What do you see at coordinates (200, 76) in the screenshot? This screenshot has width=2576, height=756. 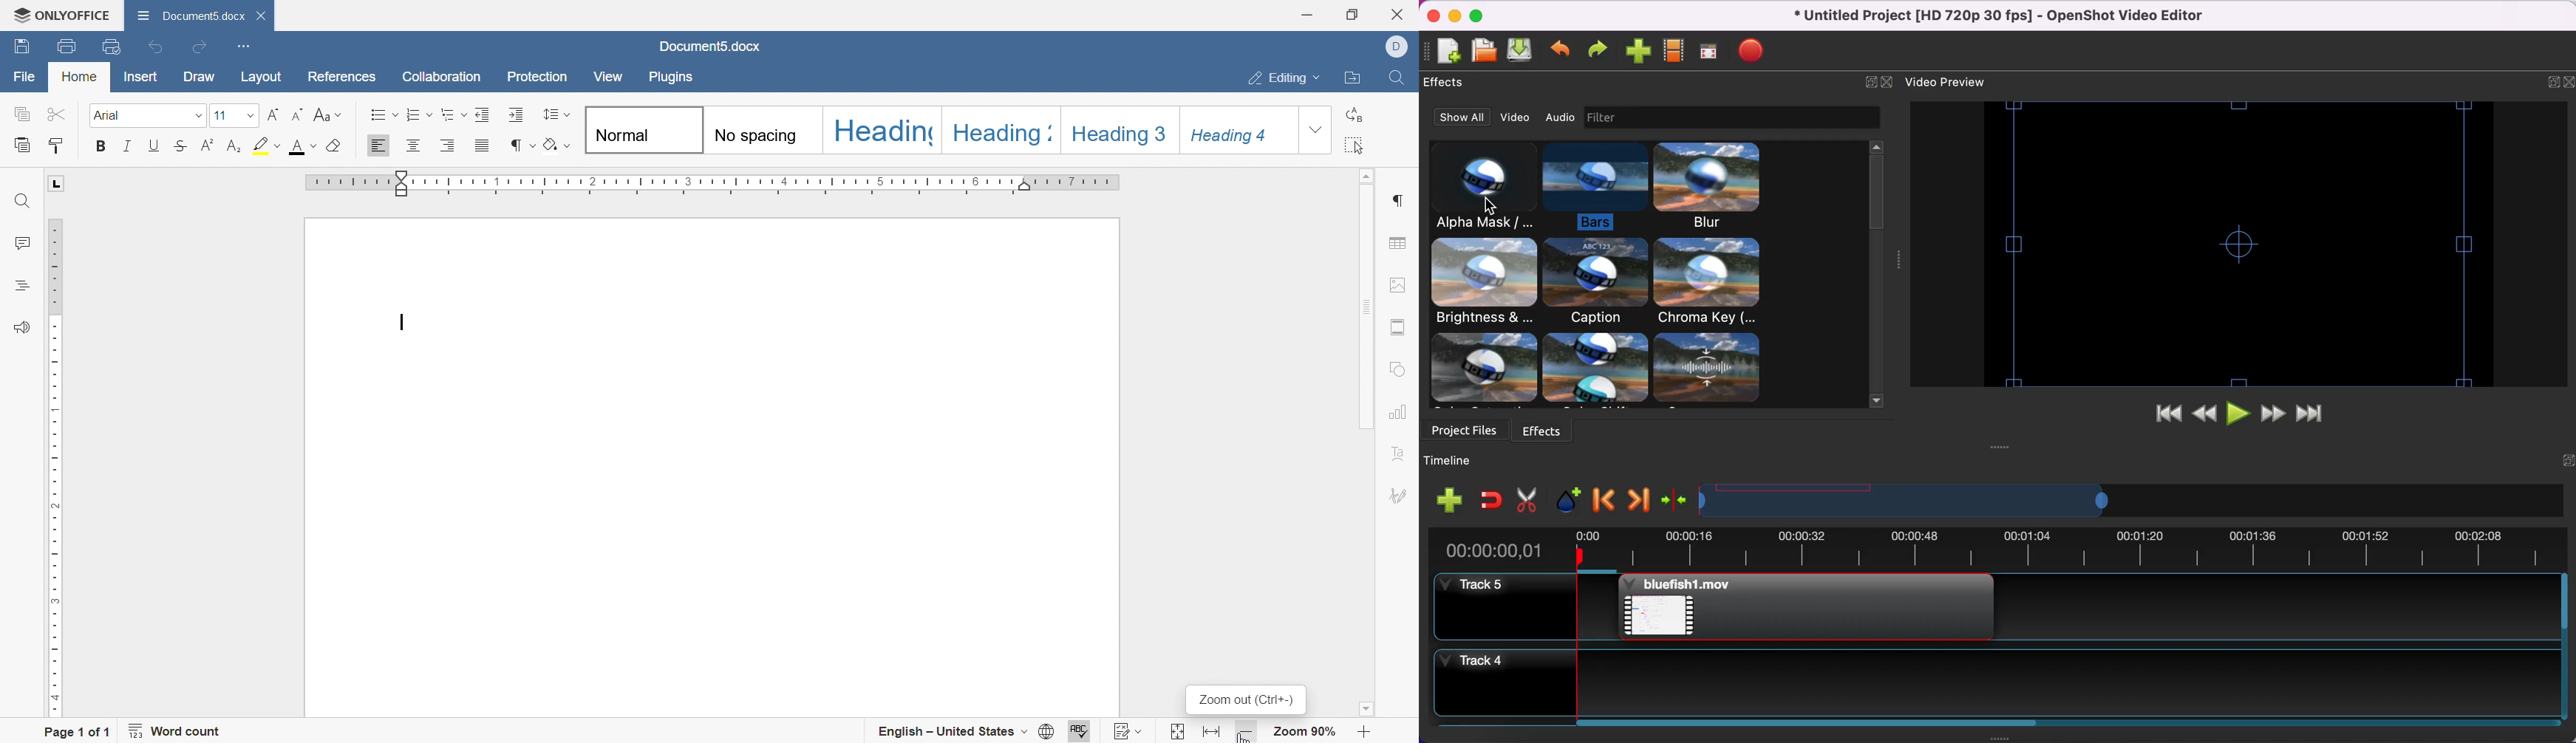 I see `draw` at bounding box center [200, 76].